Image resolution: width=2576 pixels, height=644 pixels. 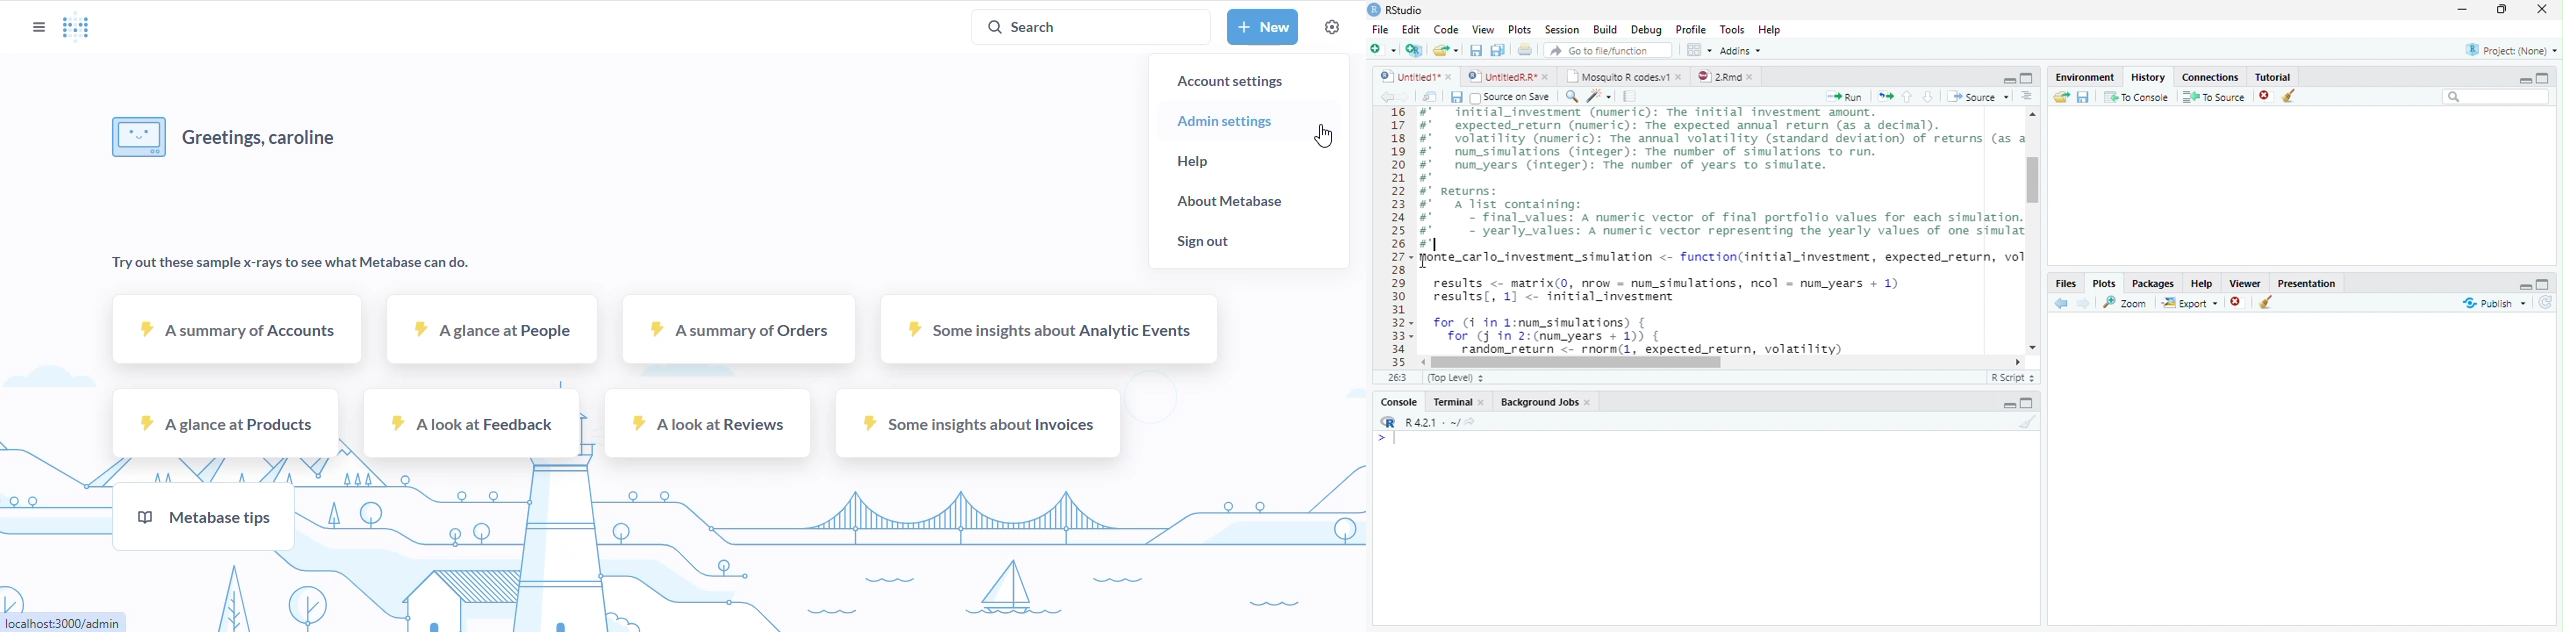 What do you see at coordinates (2547, 303) in the screenshot?
I see `Refresh List` at bounding box center [2547, 303].